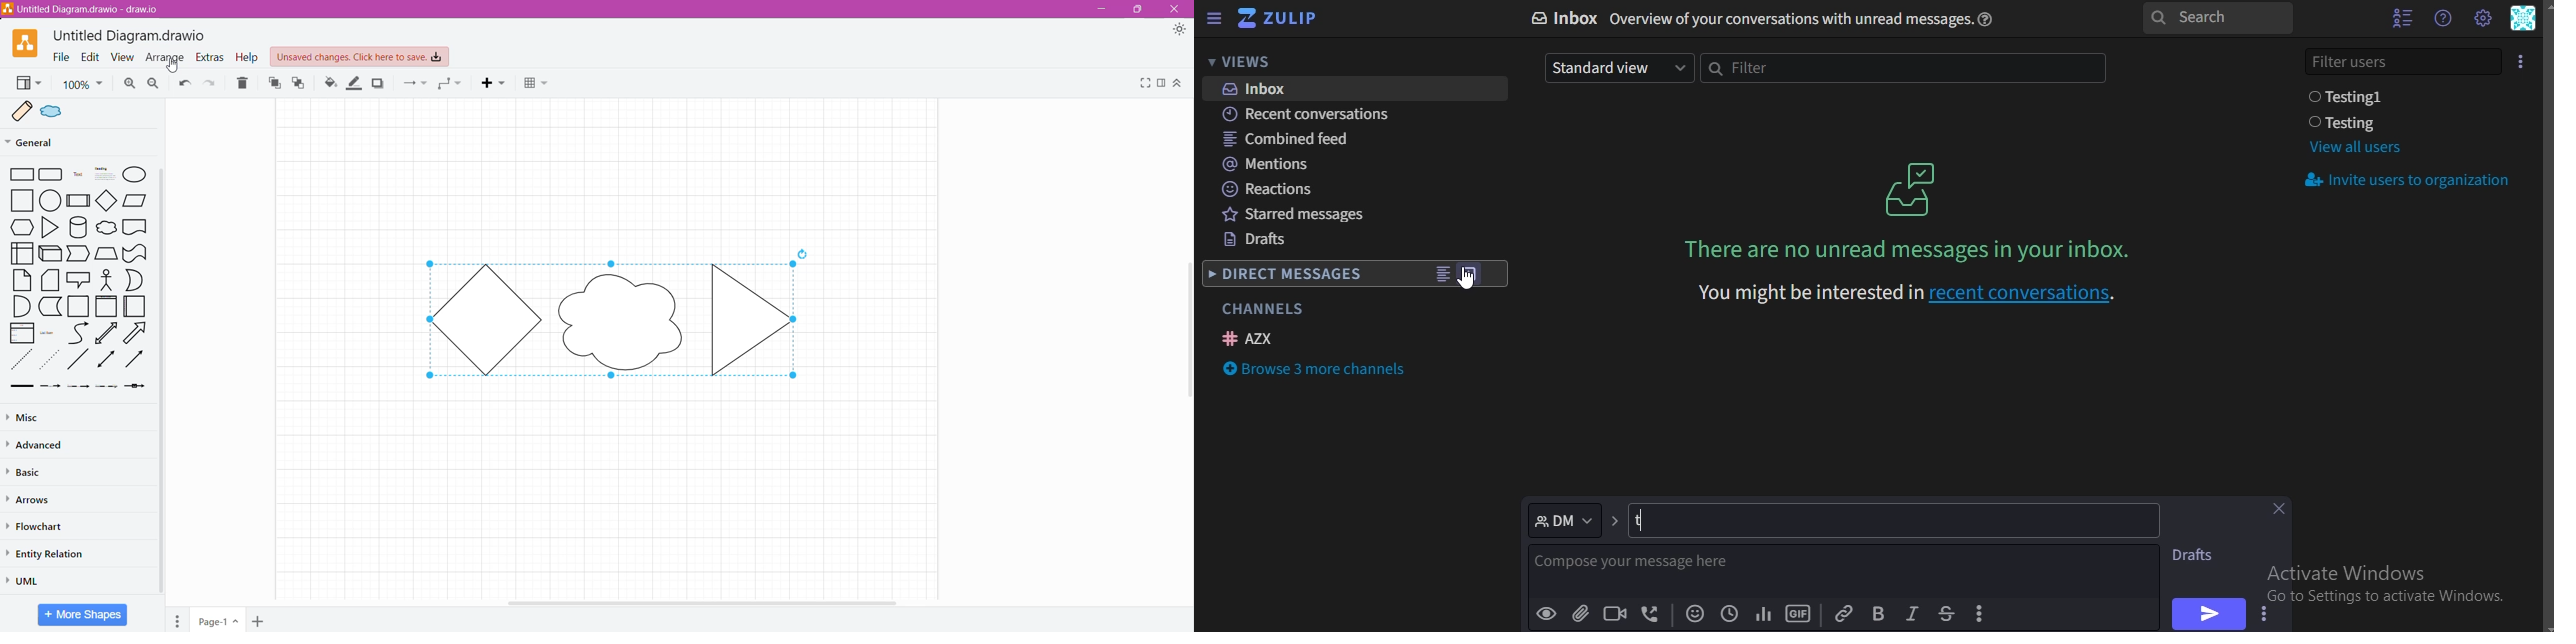 The height and width of the screenshot is (644, 2576). What do you see at coordinates (53, 554) in the screenshot?
I see `Entity Relation` at bounding box center [53, 554].